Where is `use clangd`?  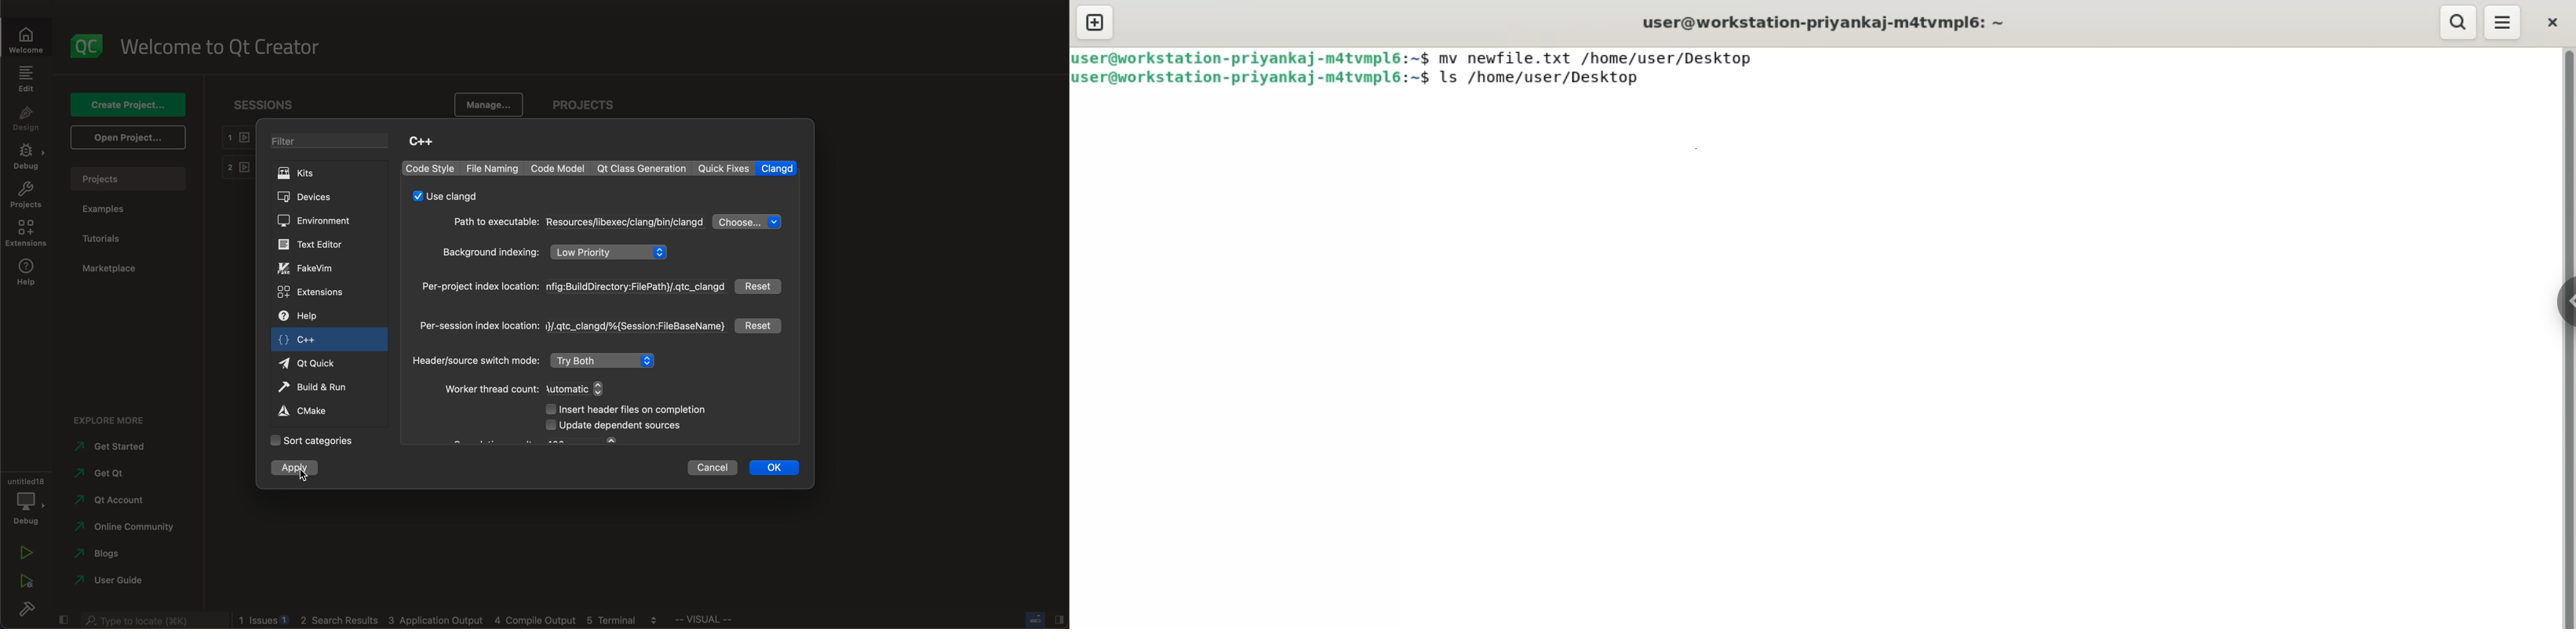 use clangd is located at coordinates (447, 197).